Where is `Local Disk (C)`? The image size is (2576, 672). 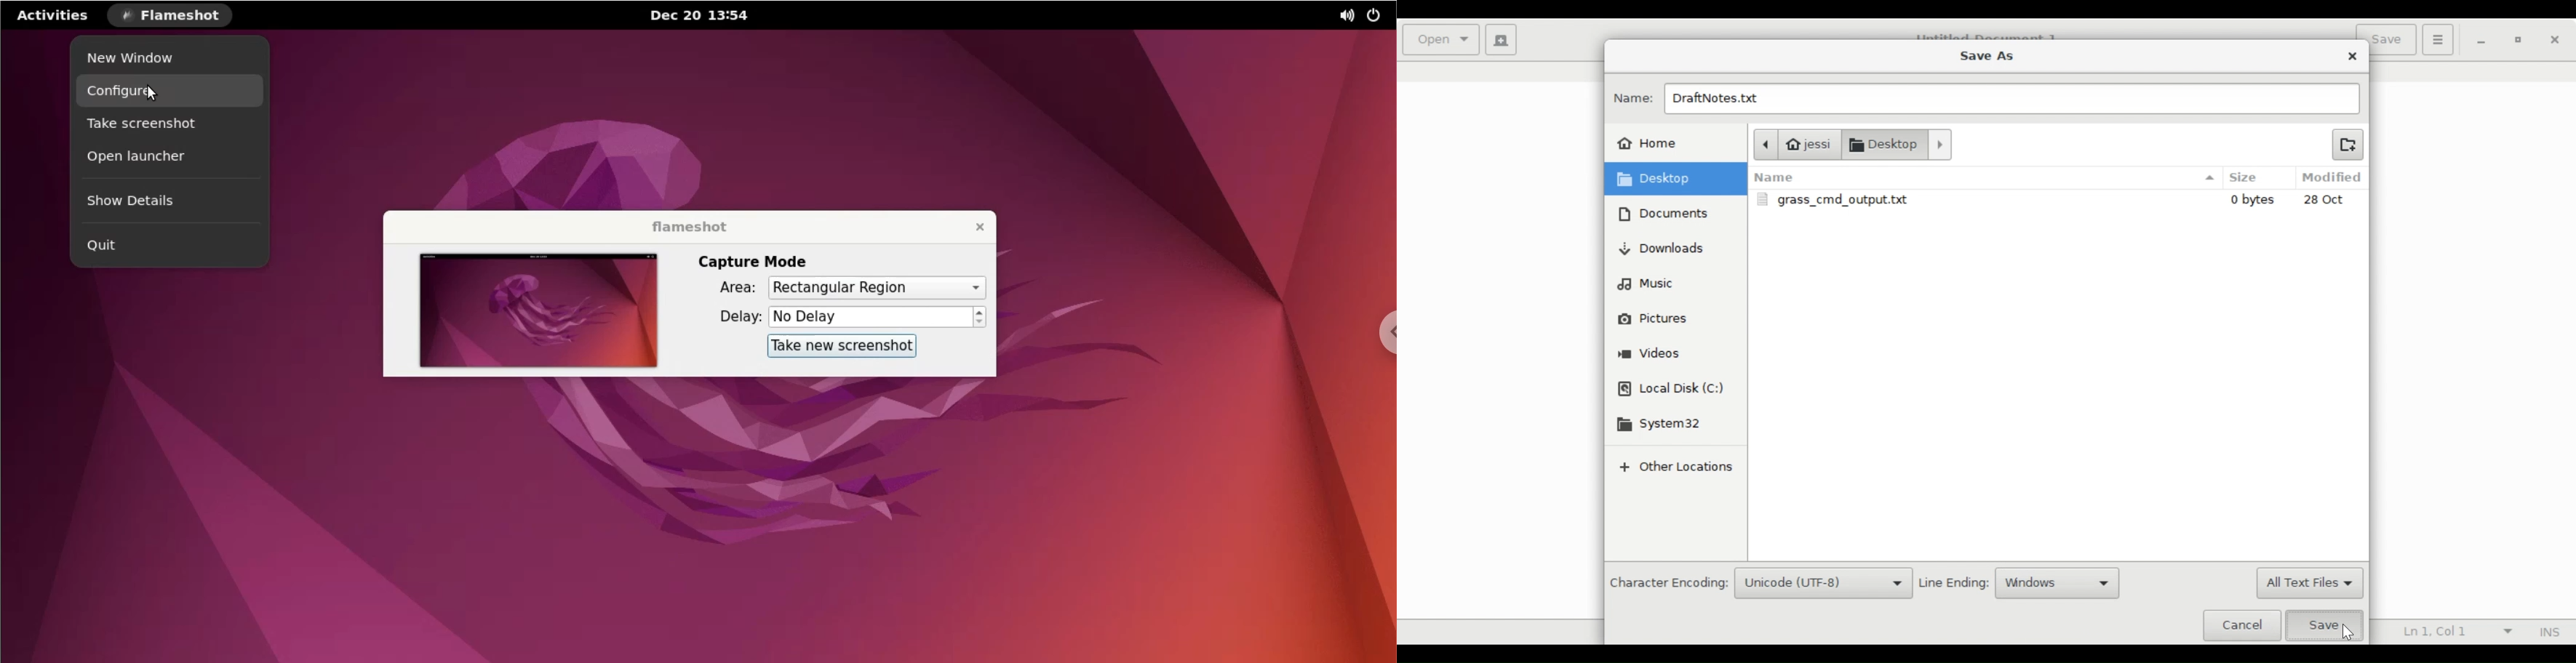
Local Disk (C) is located at coordinates (1673, 390).